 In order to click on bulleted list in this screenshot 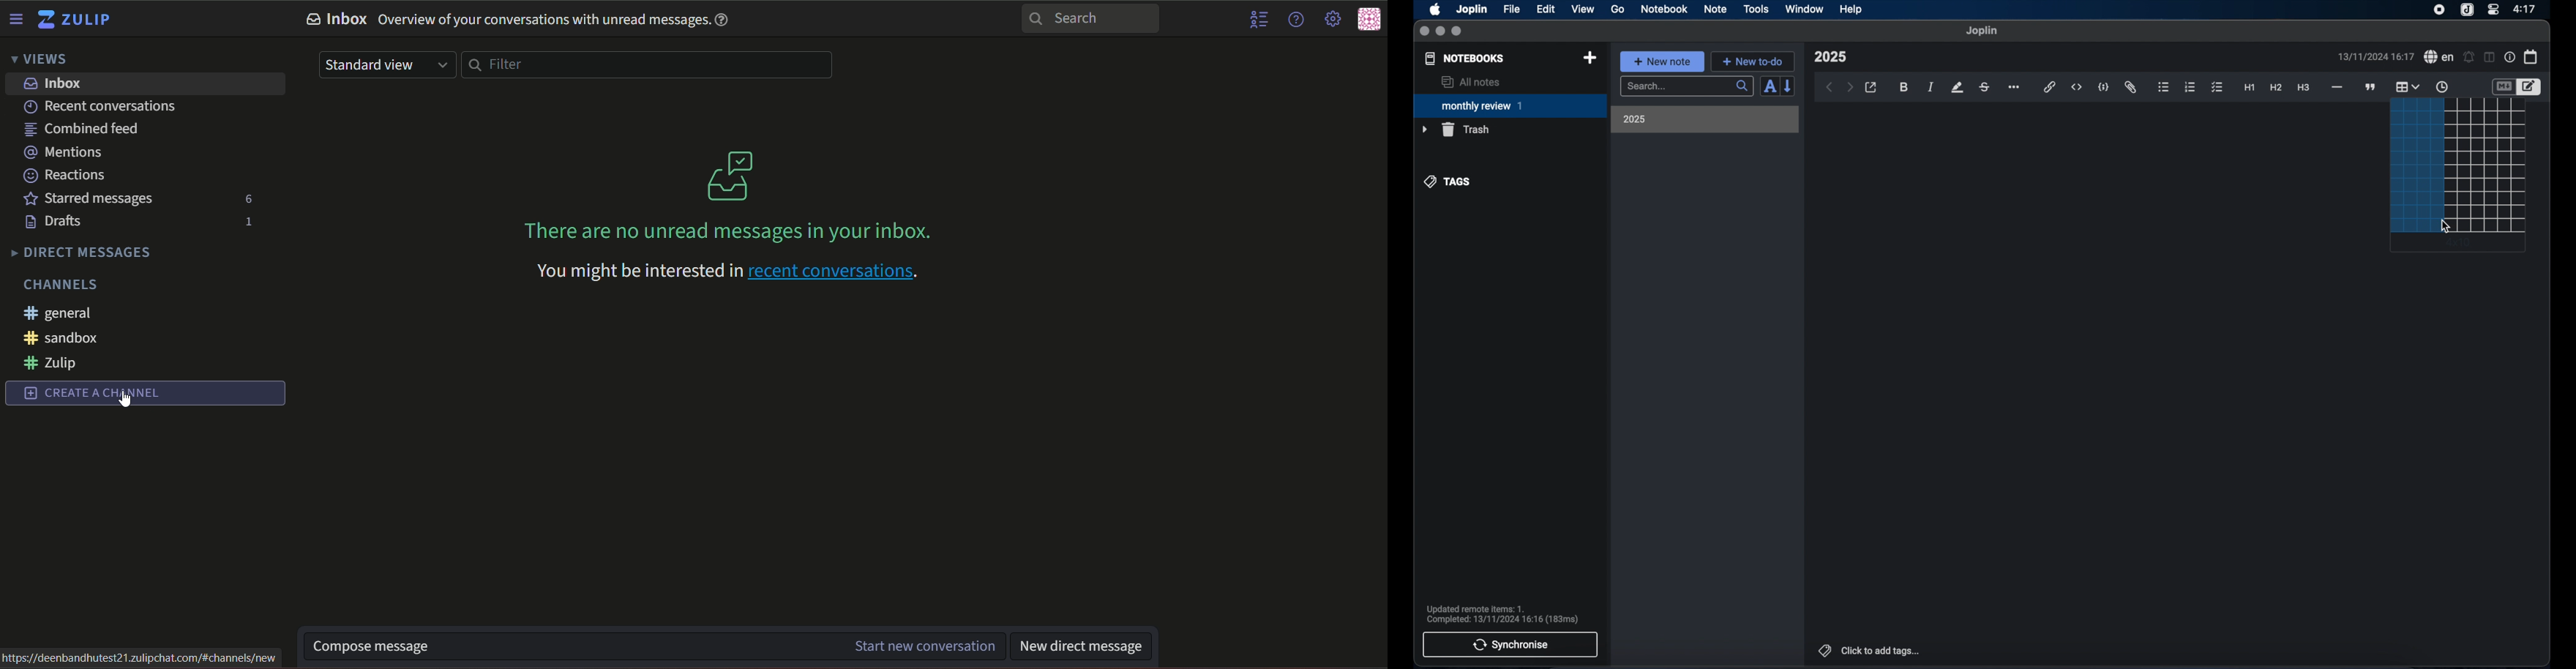, I will do `click(2164, 87)`.